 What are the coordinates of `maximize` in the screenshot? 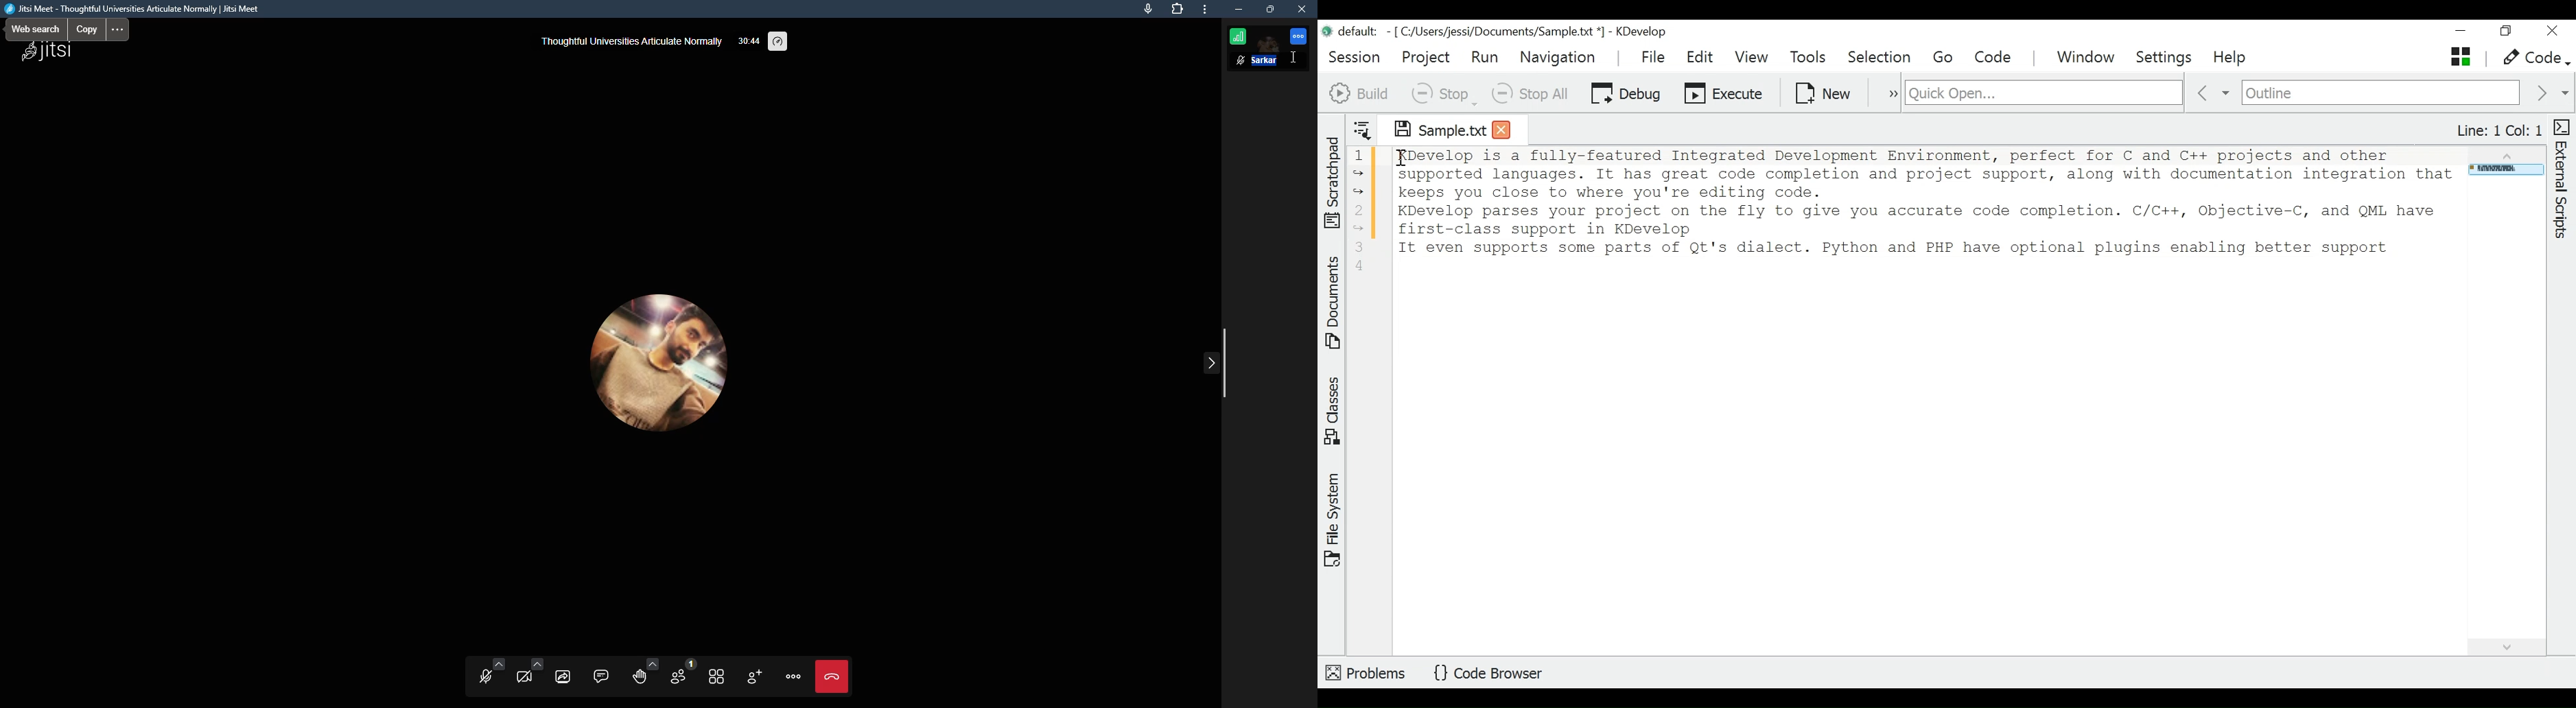 It's located at (1271, 10).